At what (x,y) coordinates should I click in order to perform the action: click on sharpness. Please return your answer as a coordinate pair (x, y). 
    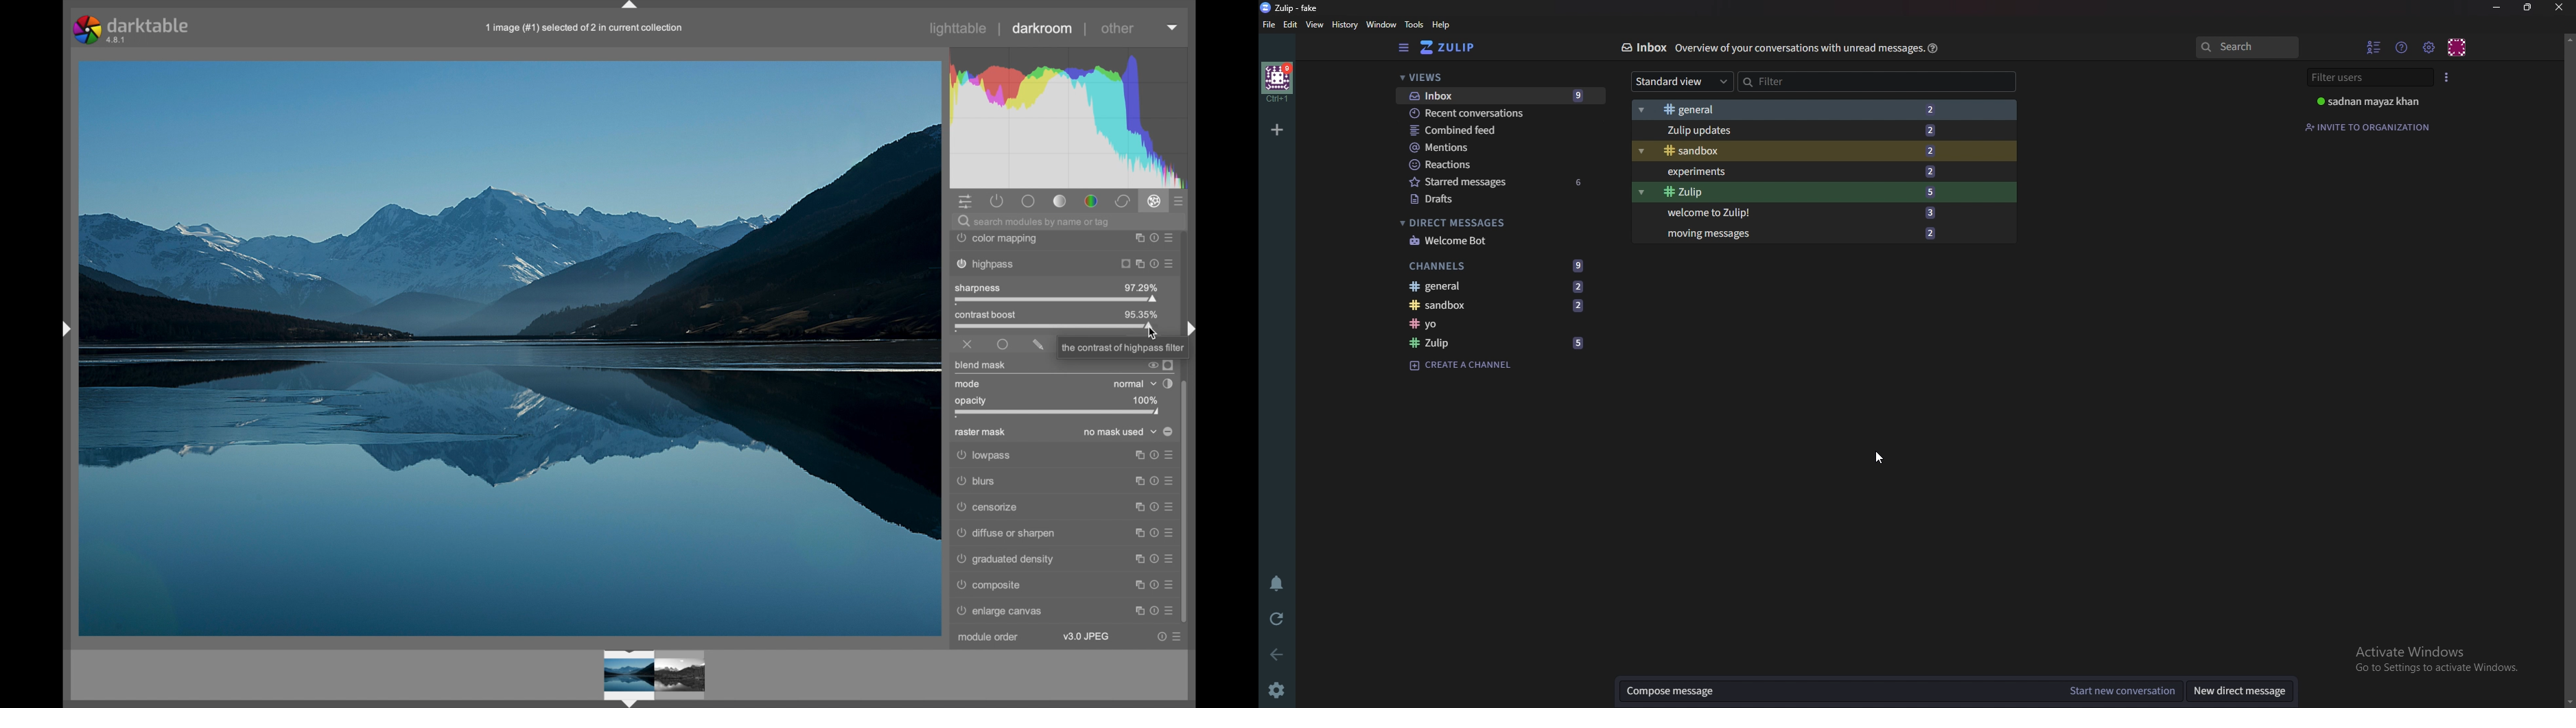
    Looking at the image, I should click on (978, 287).